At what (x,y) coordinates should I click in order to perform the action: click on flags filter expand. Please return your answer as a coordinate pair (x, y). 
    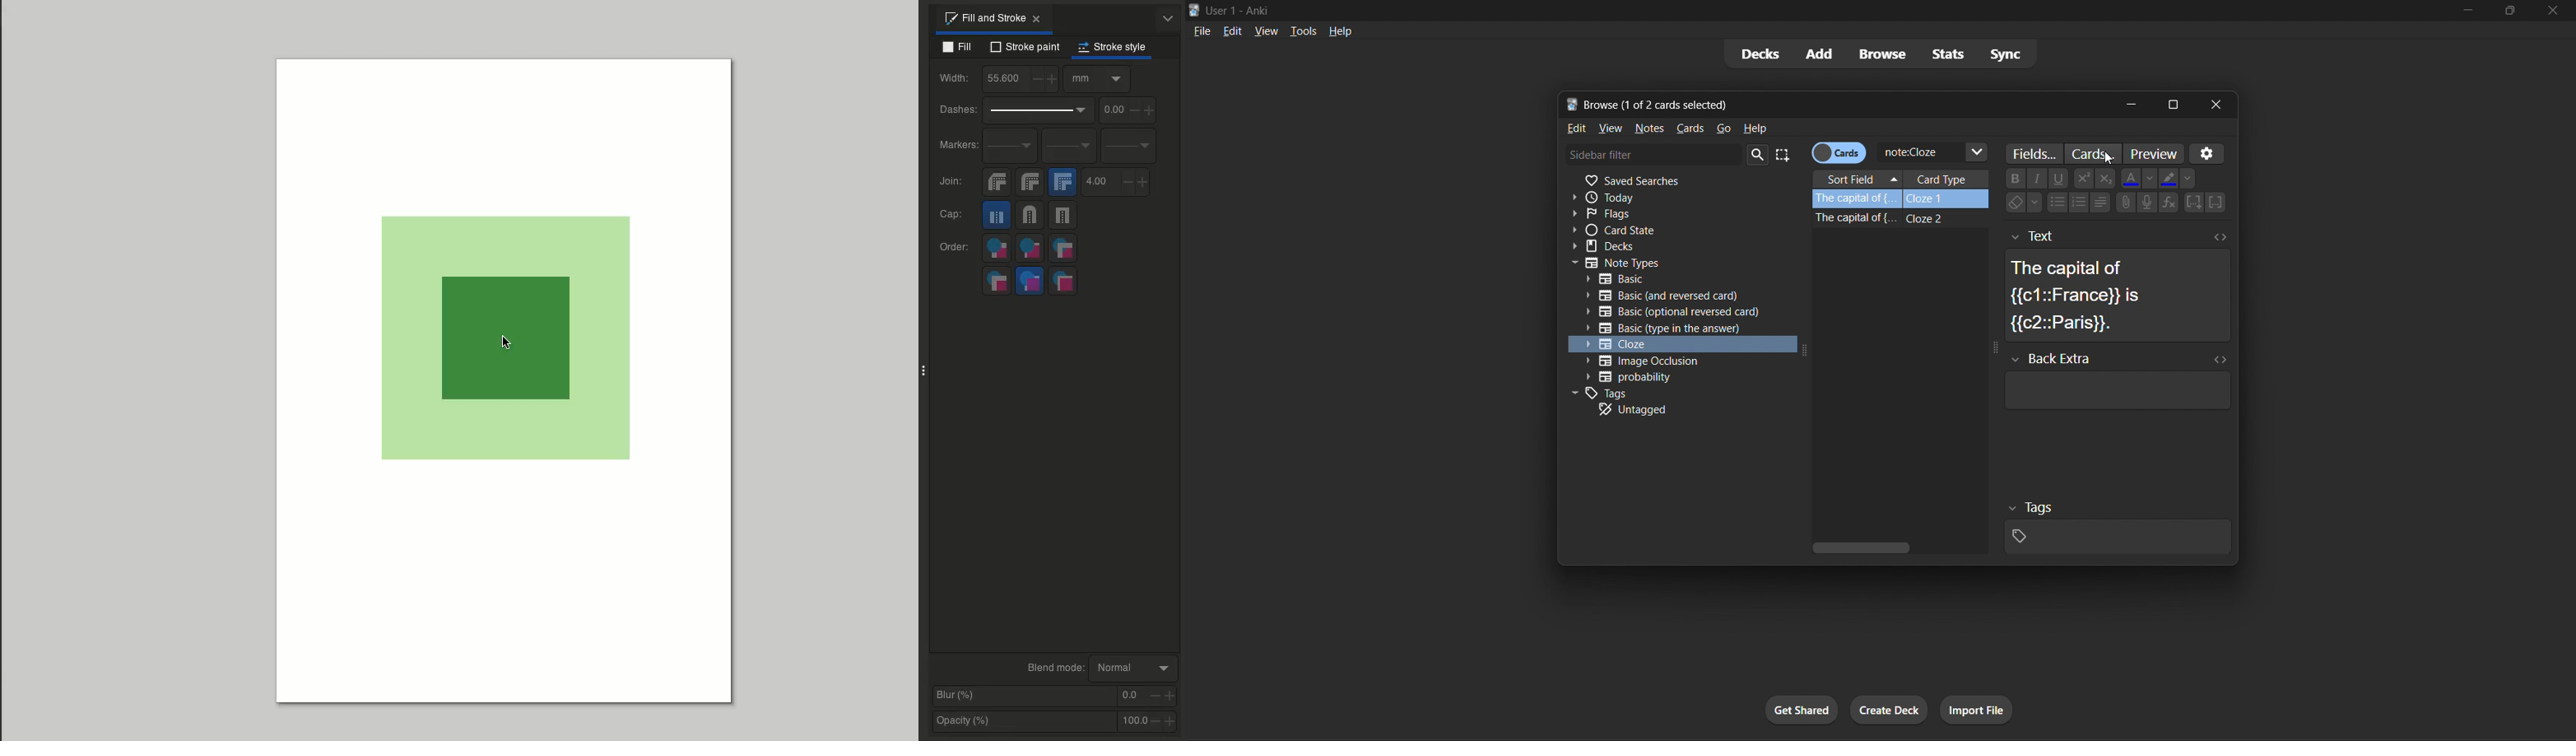
    Looking at the image, I should click on (1677, 215).